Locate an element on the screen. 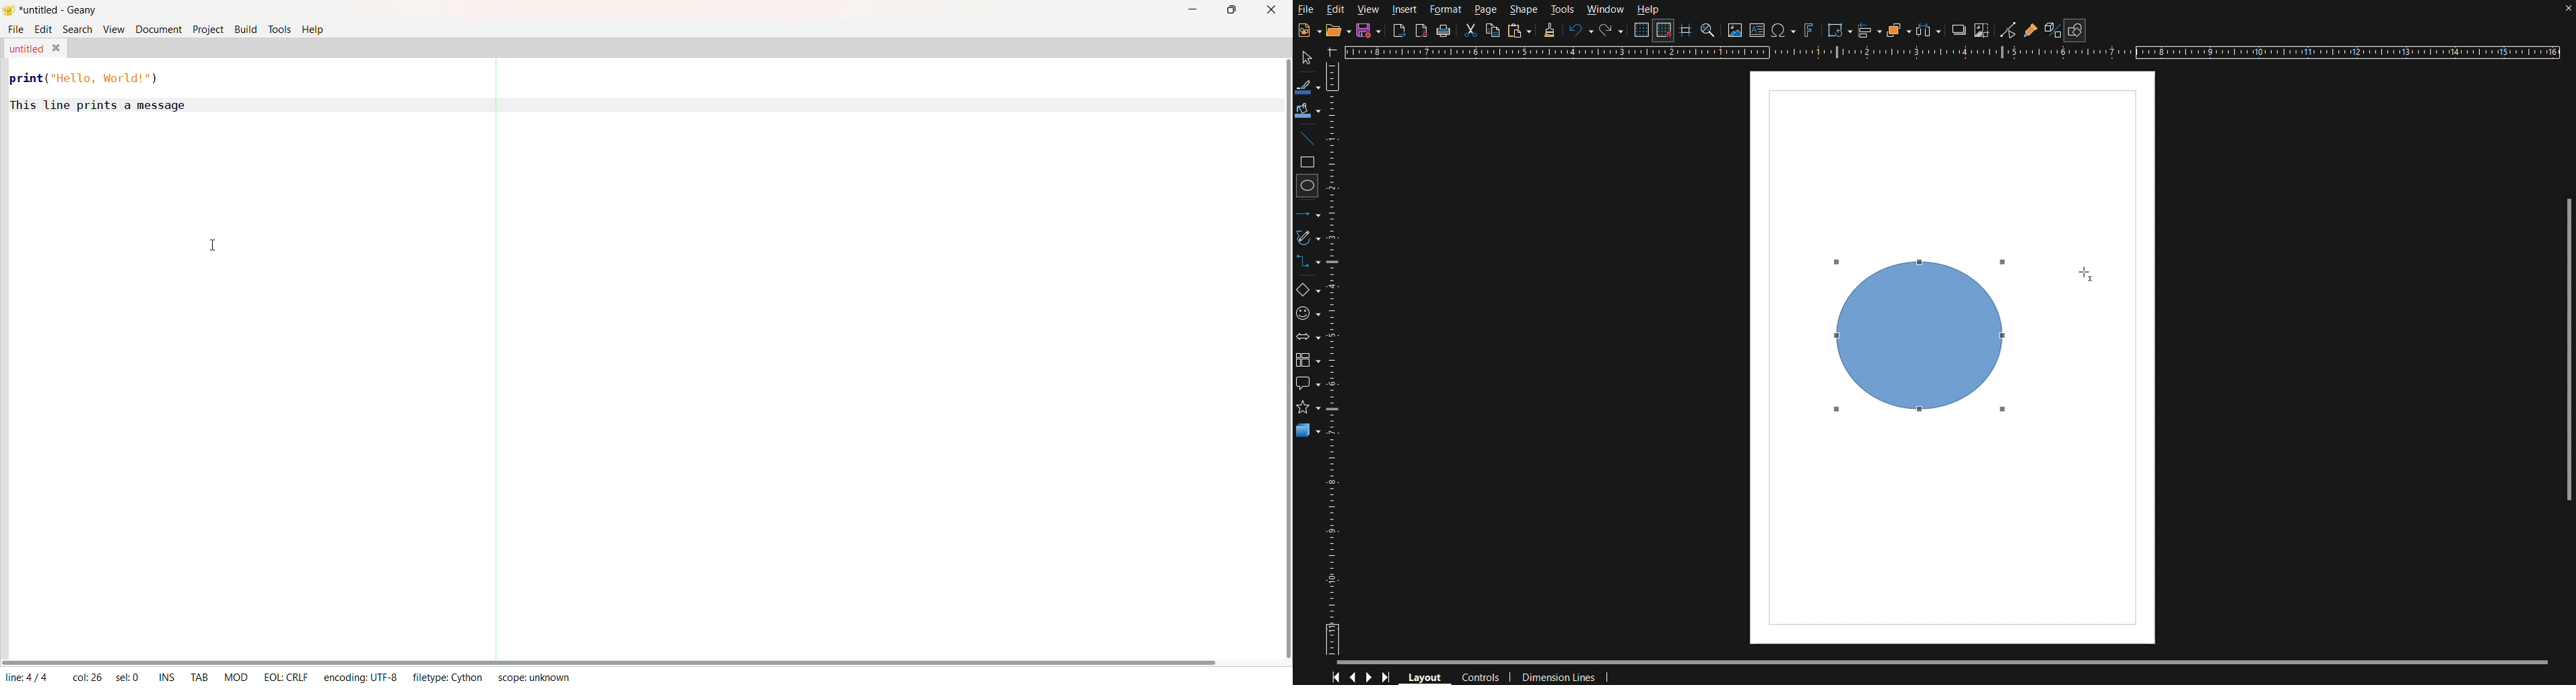 The image size is (2576, 700). File is located at coordinates (13, 30).